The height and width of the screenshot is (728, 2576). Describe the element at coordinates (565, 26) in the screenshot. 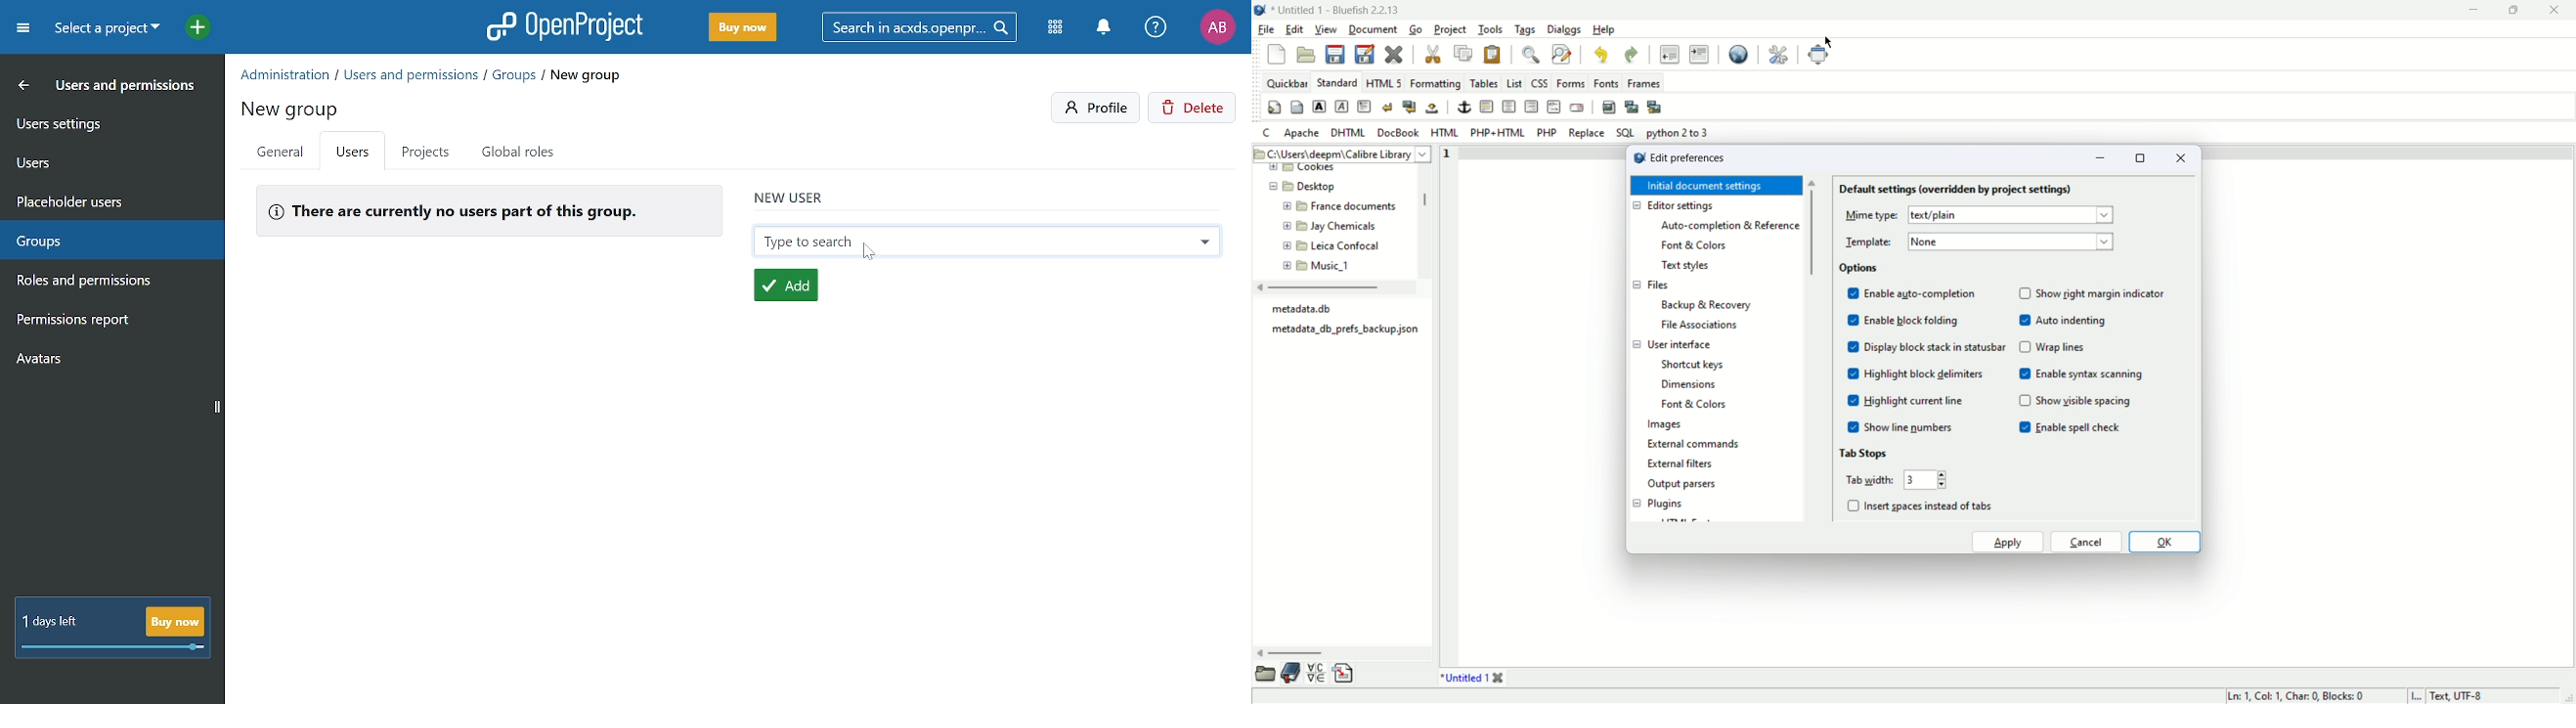

I see `Open project logo` at that location.